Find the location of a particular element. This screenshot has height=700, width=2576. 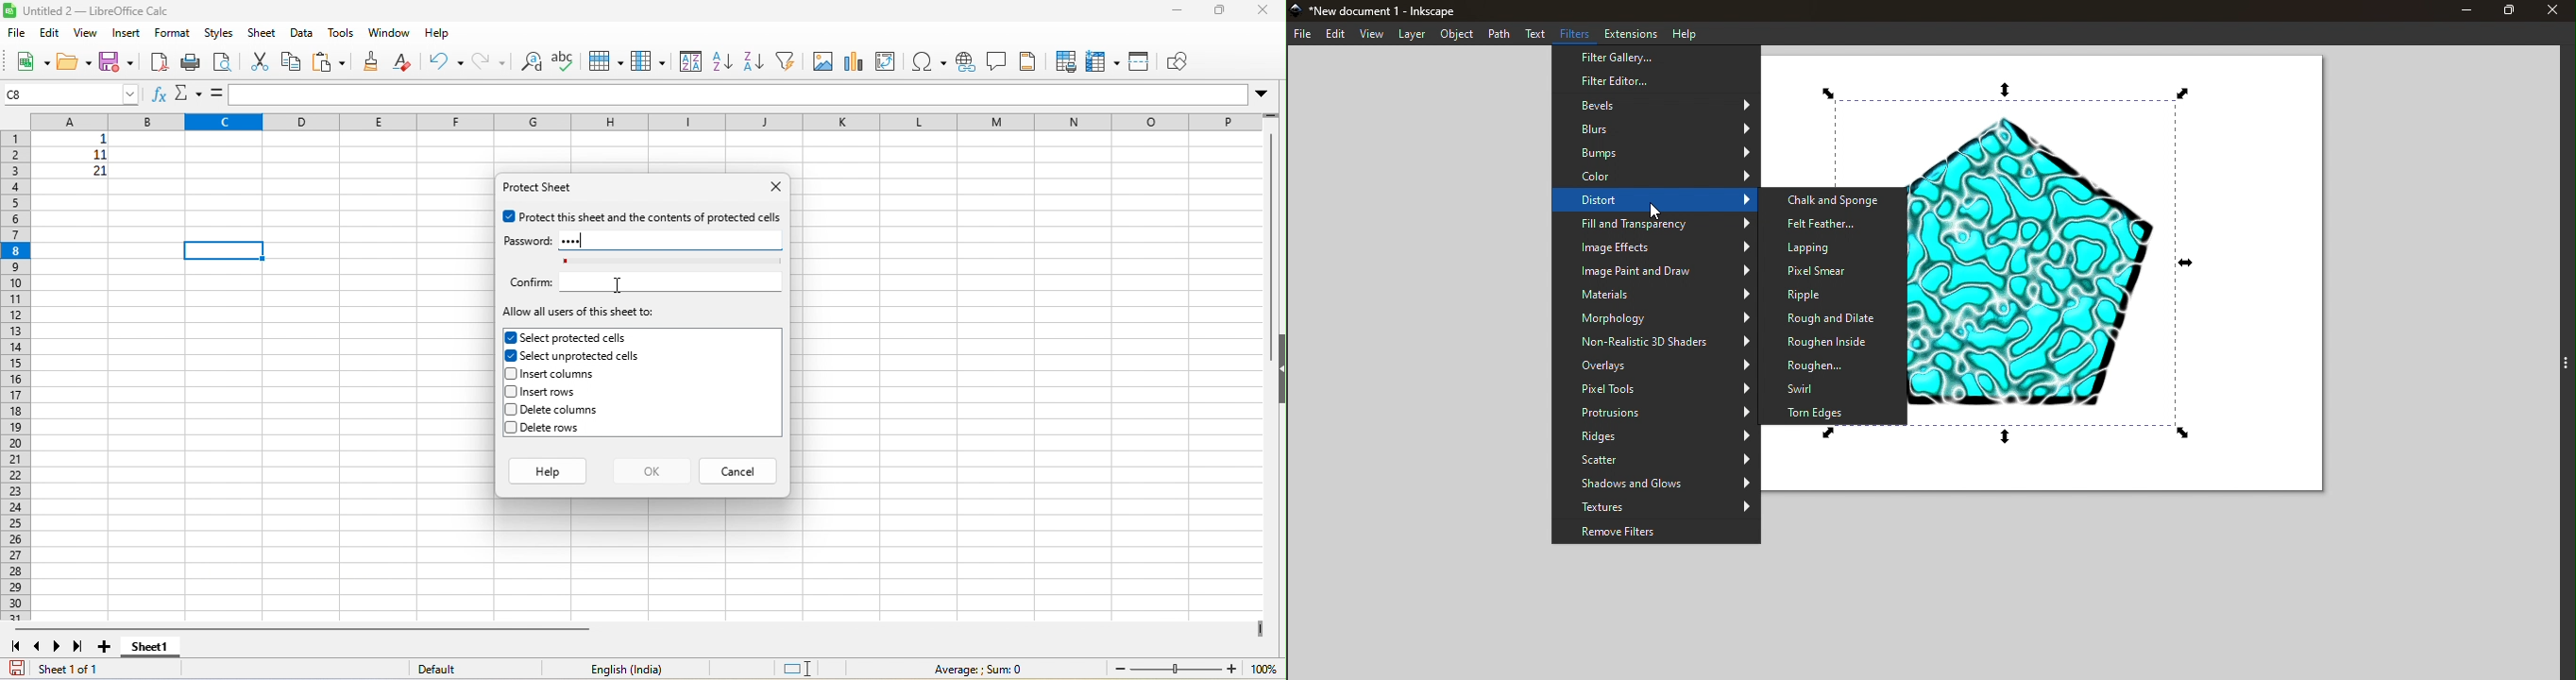

row is located at coordinates (605, 59).